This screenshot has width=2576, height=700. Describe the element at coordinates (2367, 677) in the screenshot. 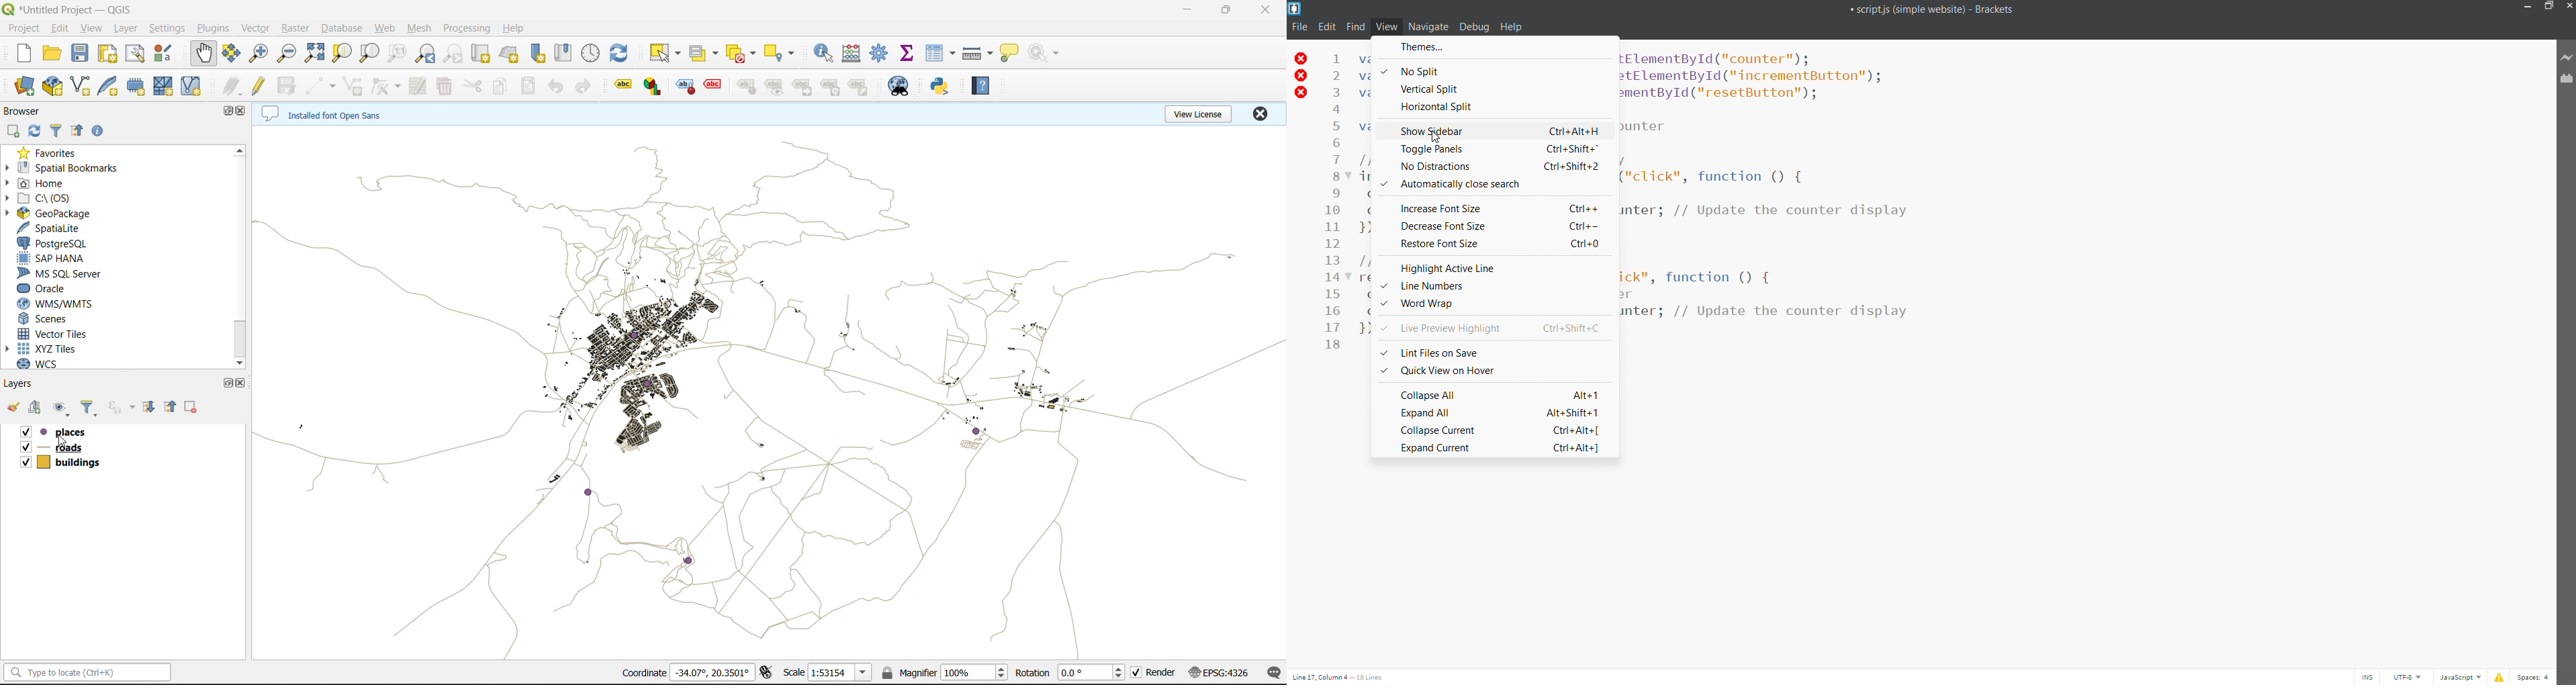

I see `cursor toggle` at that location.